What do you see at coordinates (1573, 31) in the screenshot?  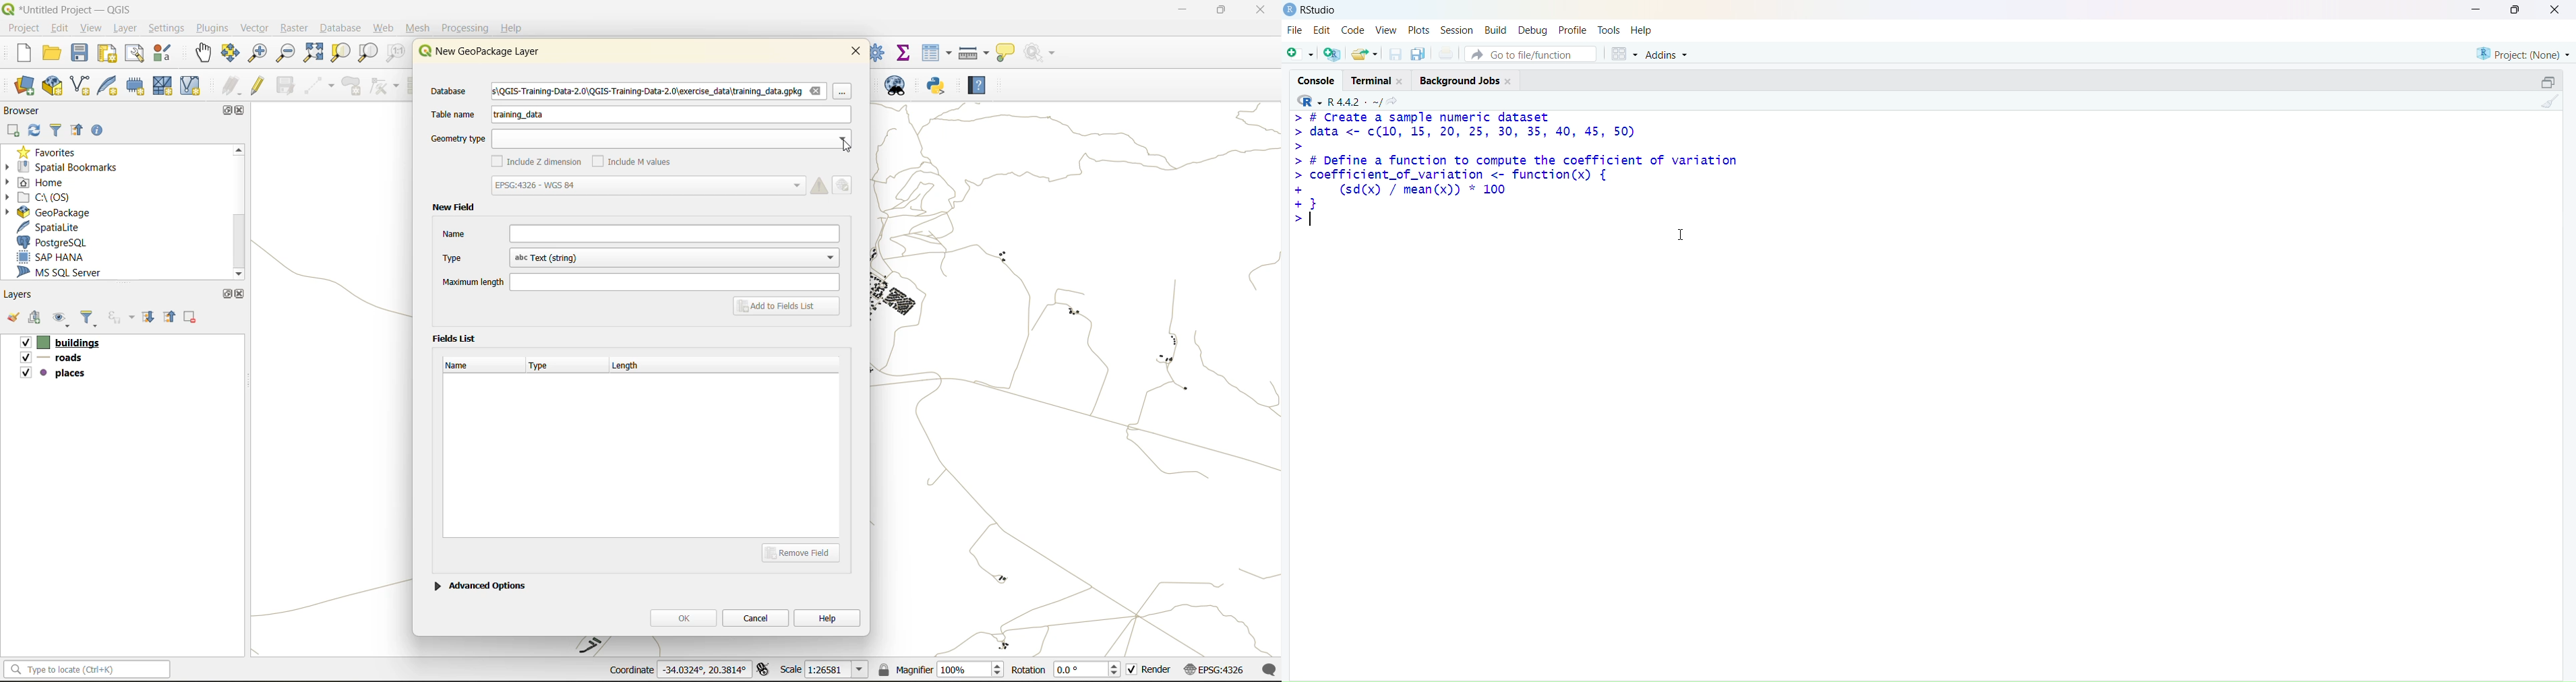 I see `profile` at bounding box center [1573, 31].